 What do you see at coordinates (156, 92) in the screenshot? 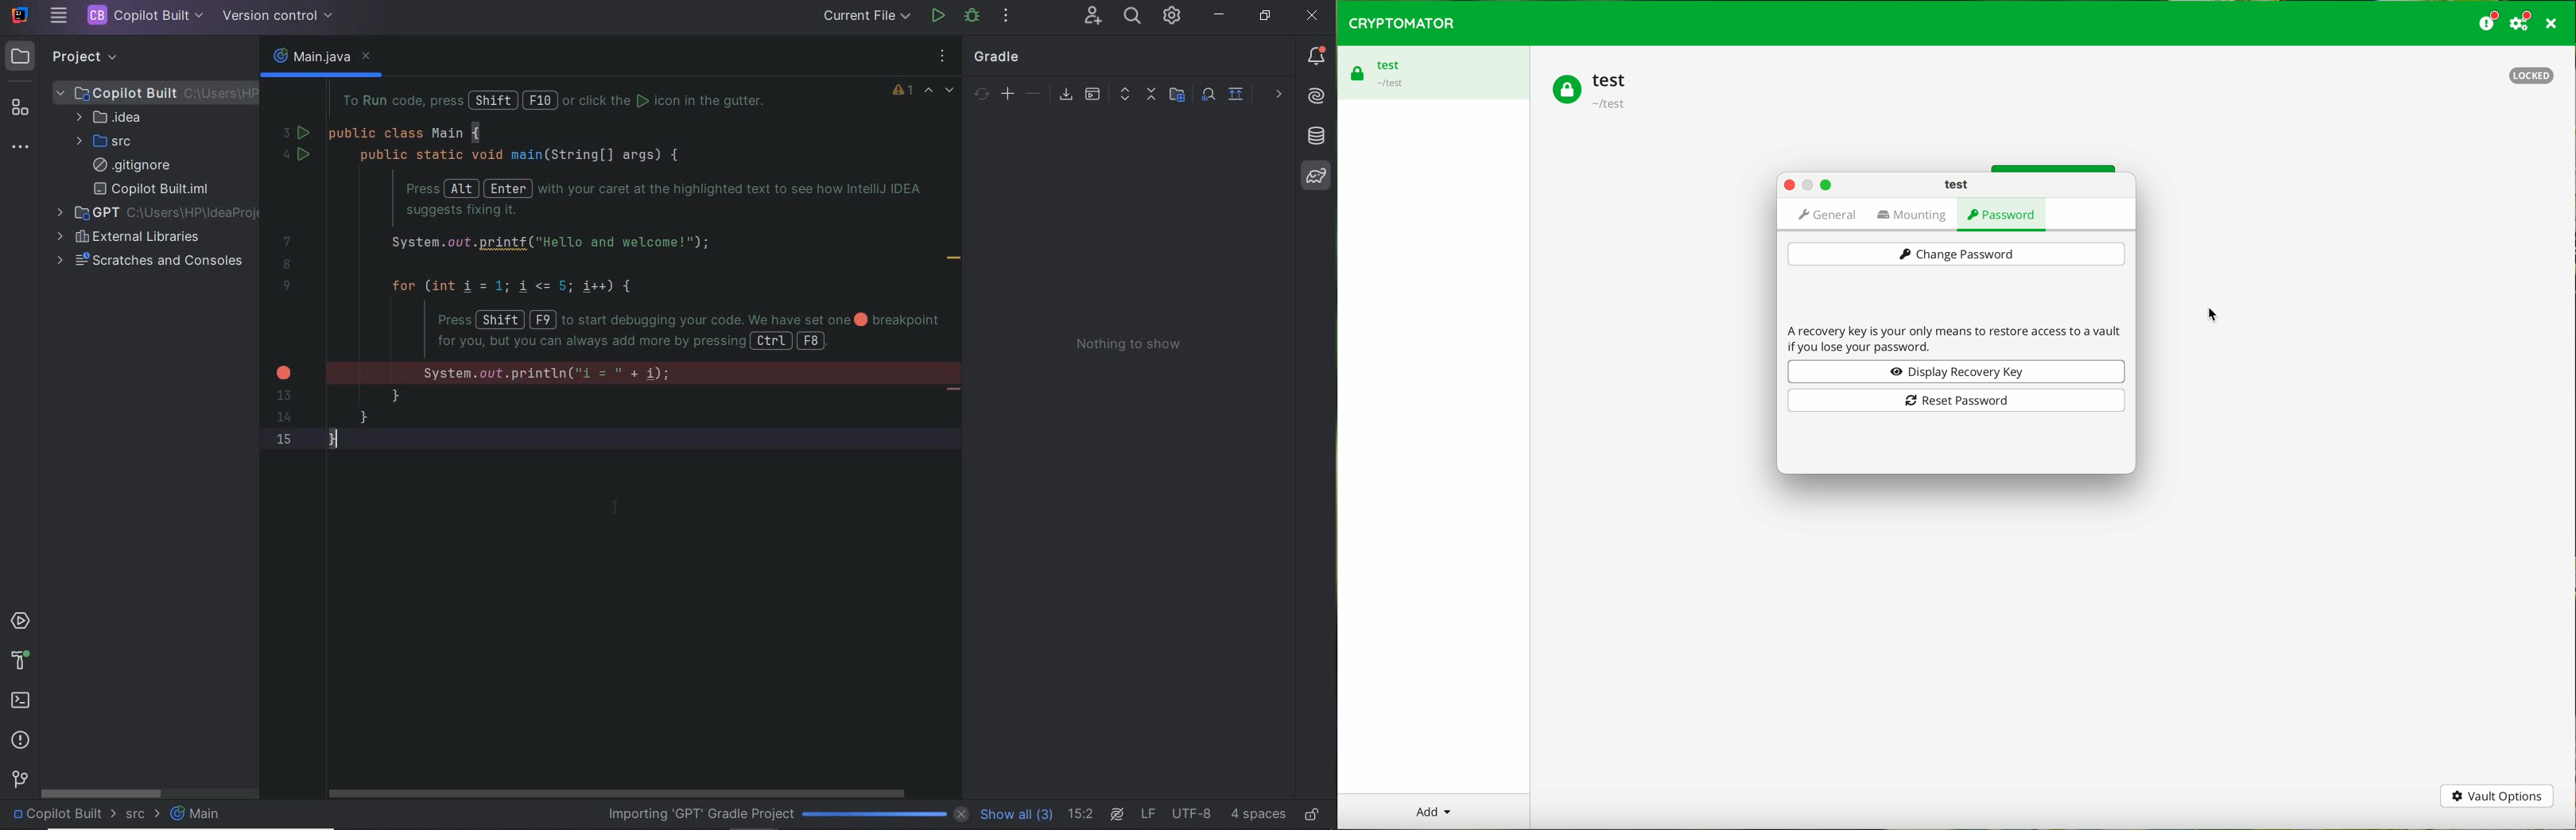
I see `PROJECT FILE ANME` at bounding box center [156, 92].